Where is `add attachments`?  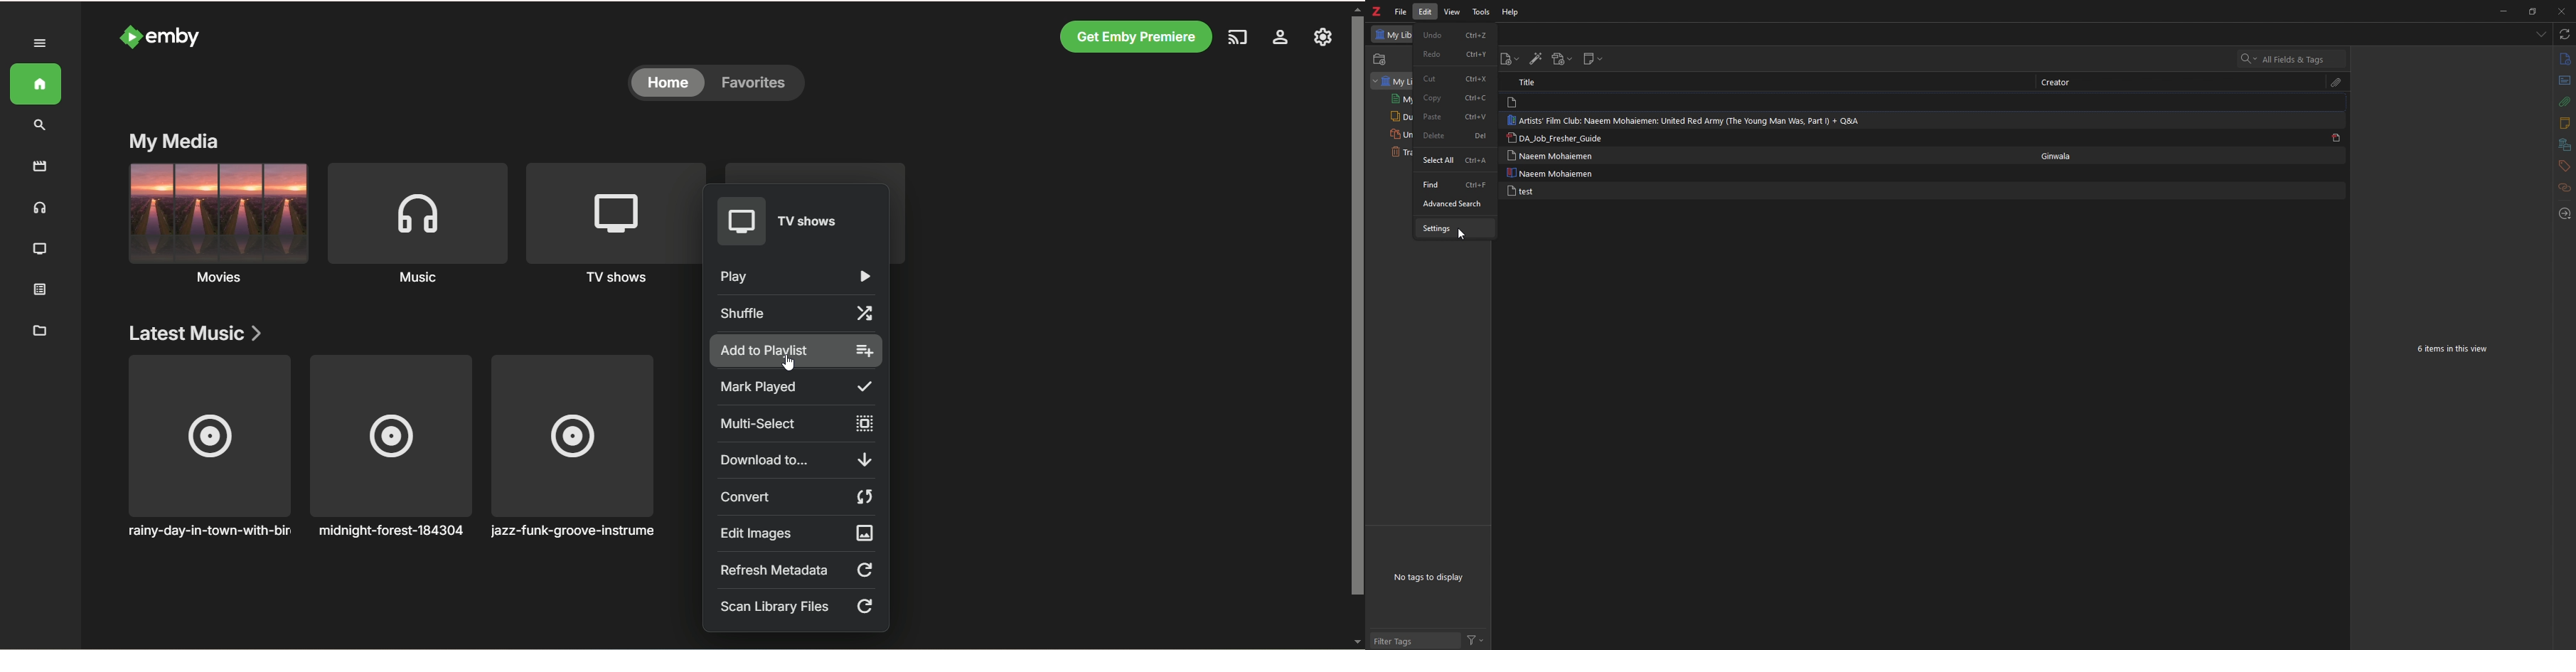
add attachments is located at coordinates (1561, 59).